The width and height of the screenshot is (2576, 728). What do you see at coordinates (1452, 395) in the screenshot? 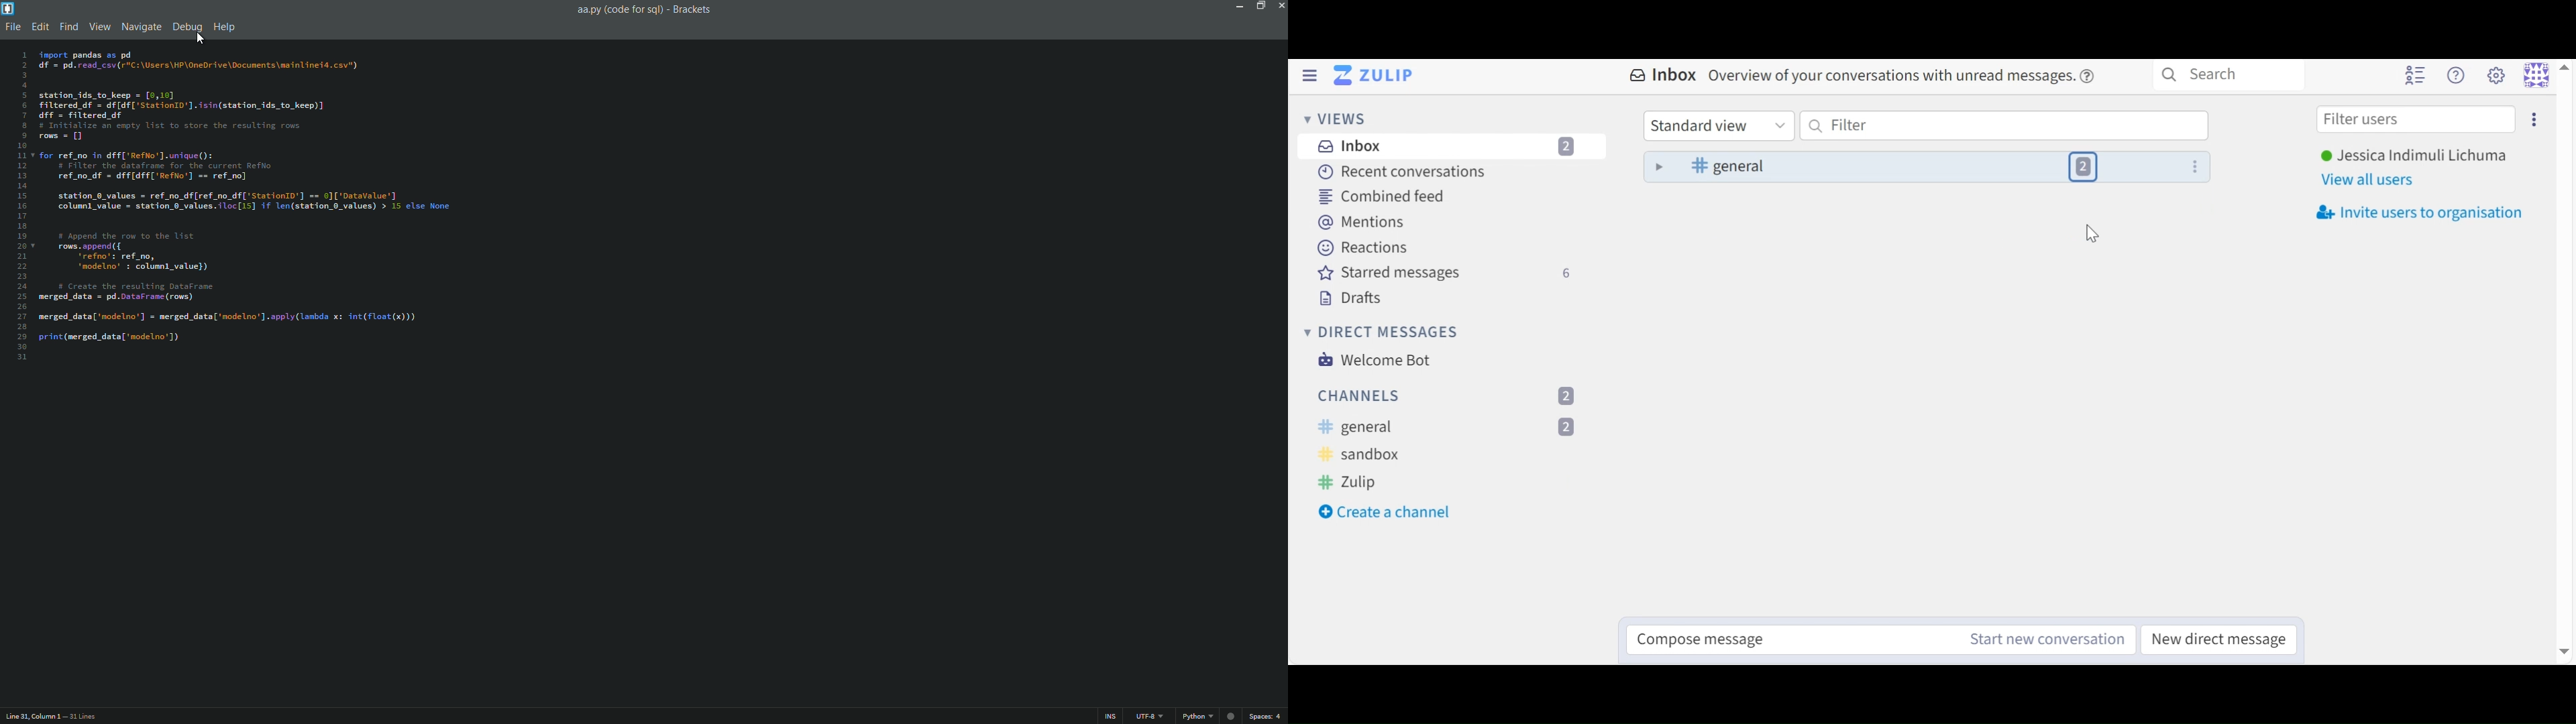
I see `Channes` at bounding box center [1452, 395].